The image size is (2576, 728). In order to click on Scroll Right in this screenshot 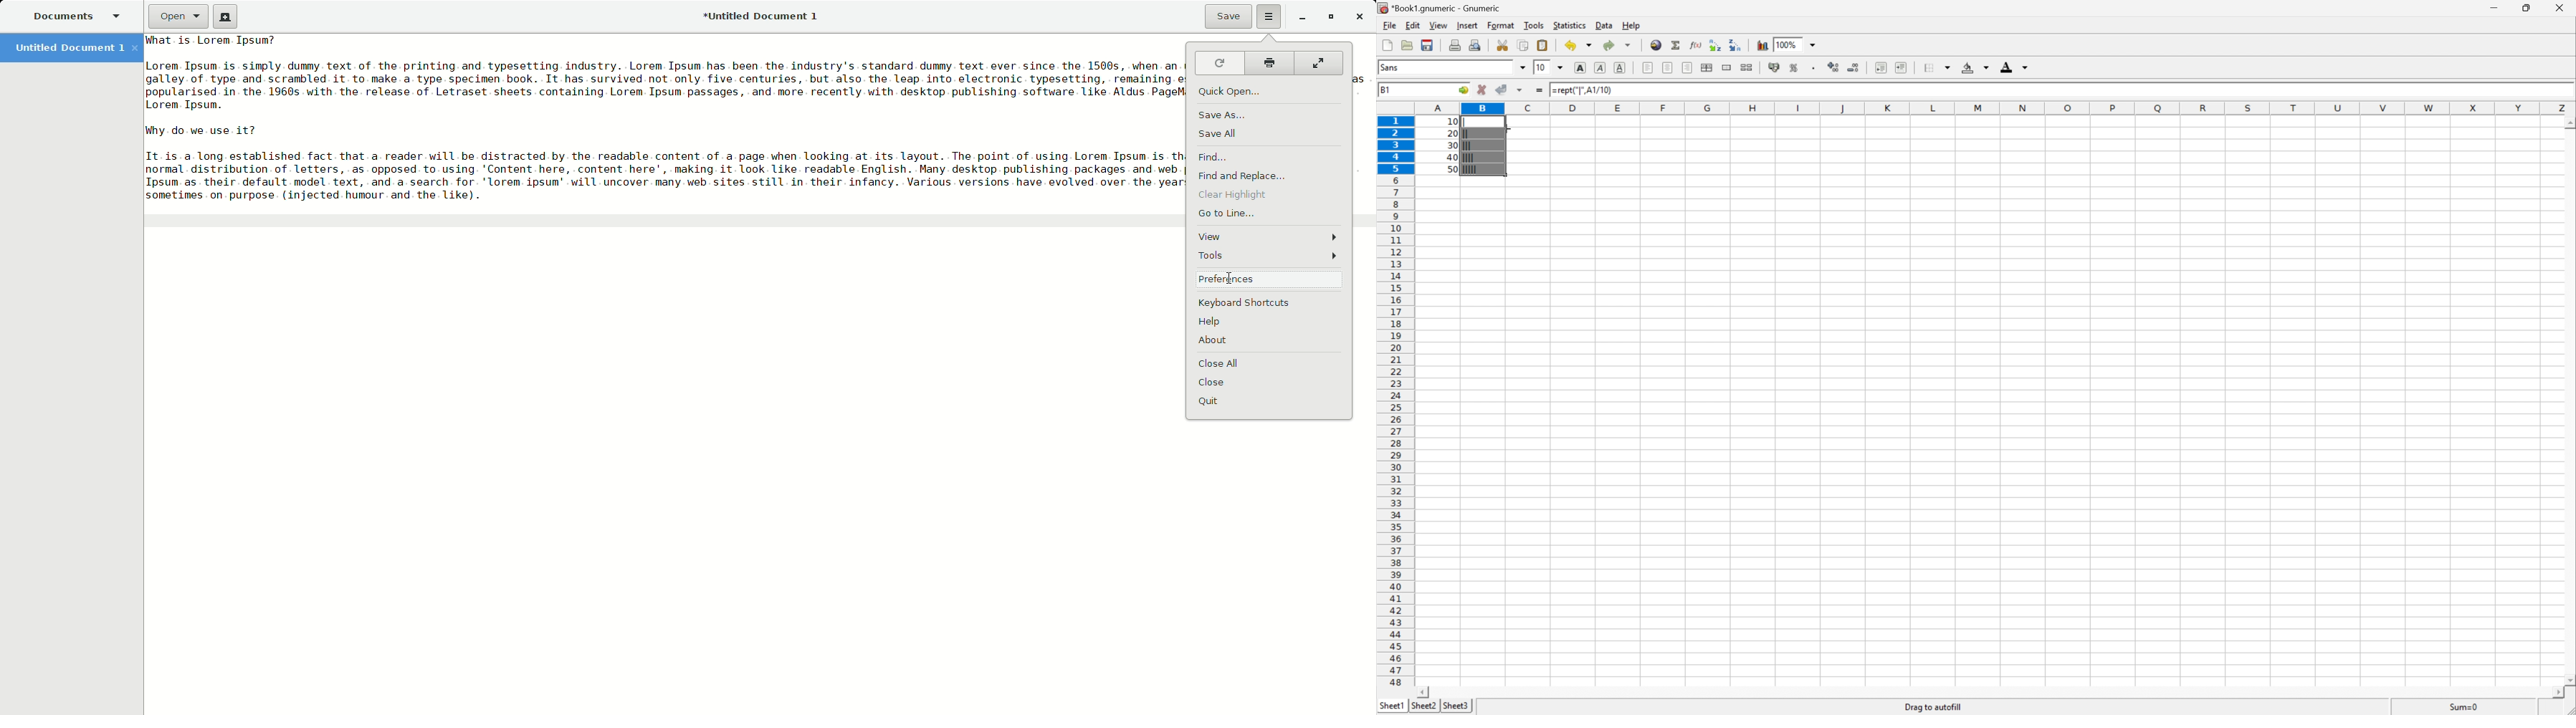, I will do `click(2555, 693)`.